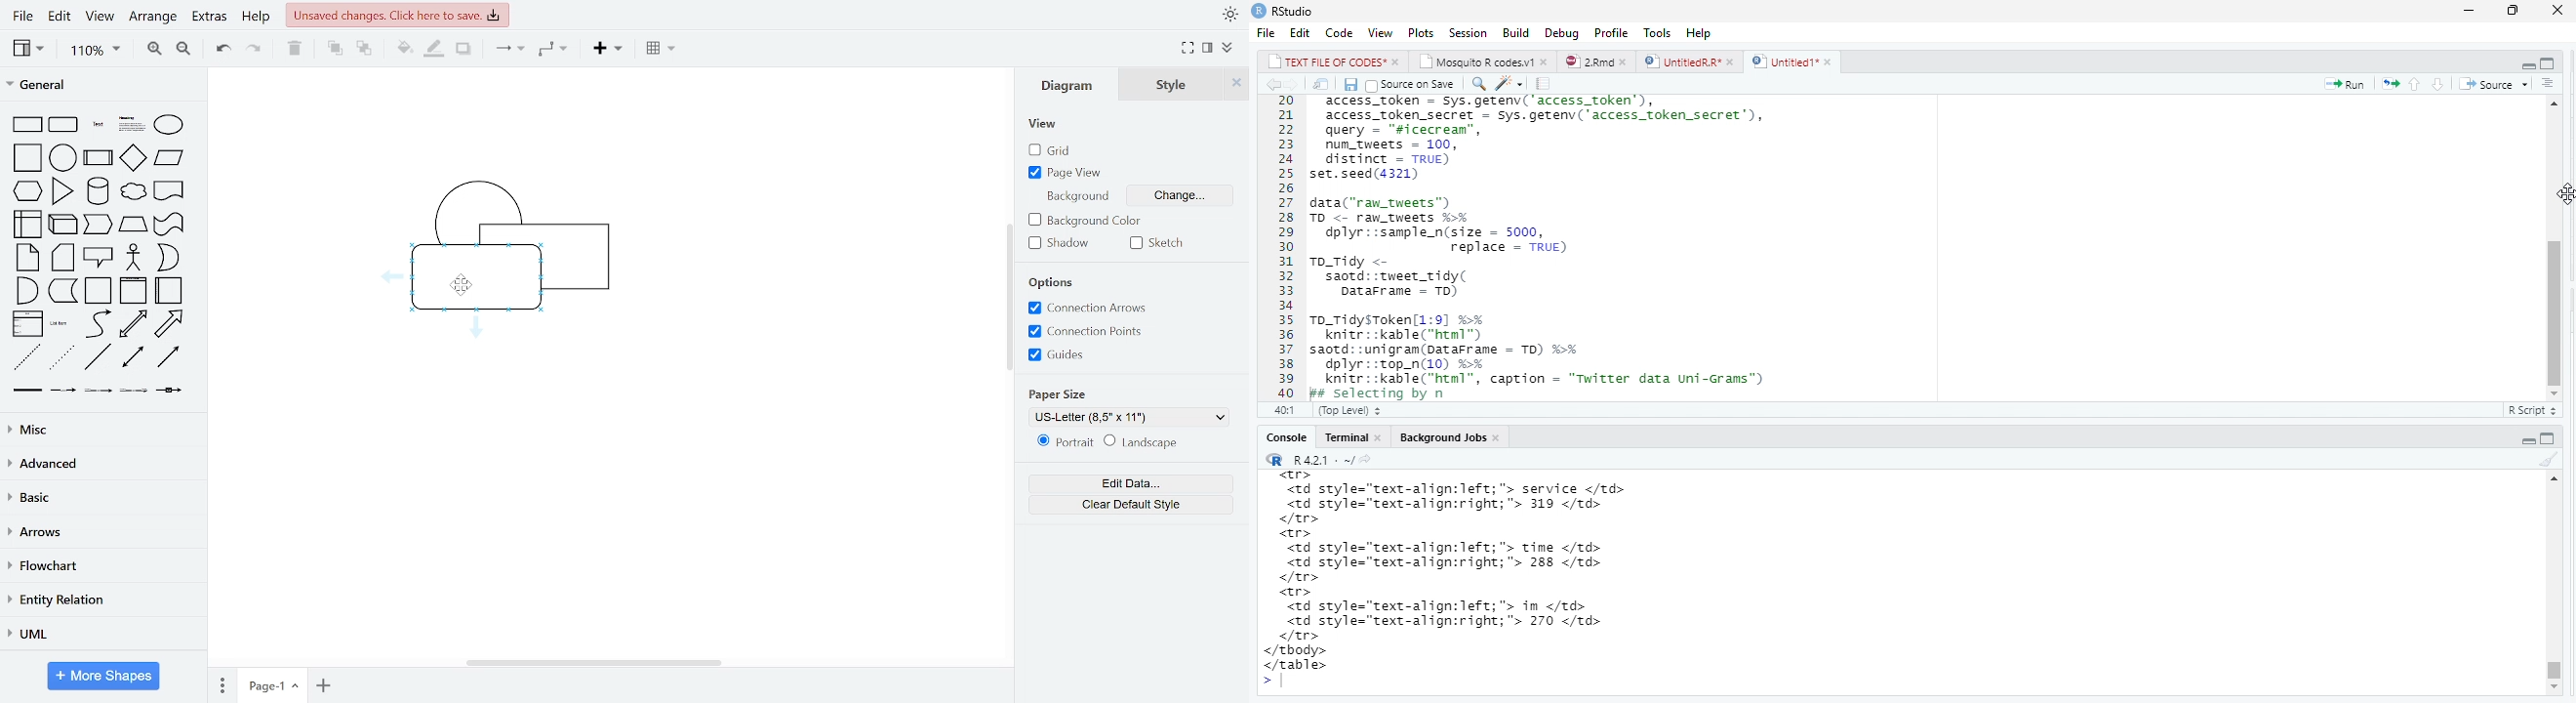  Describe the element at coordinates (1052, 151) in the screenshot. I see `grid` at that location.